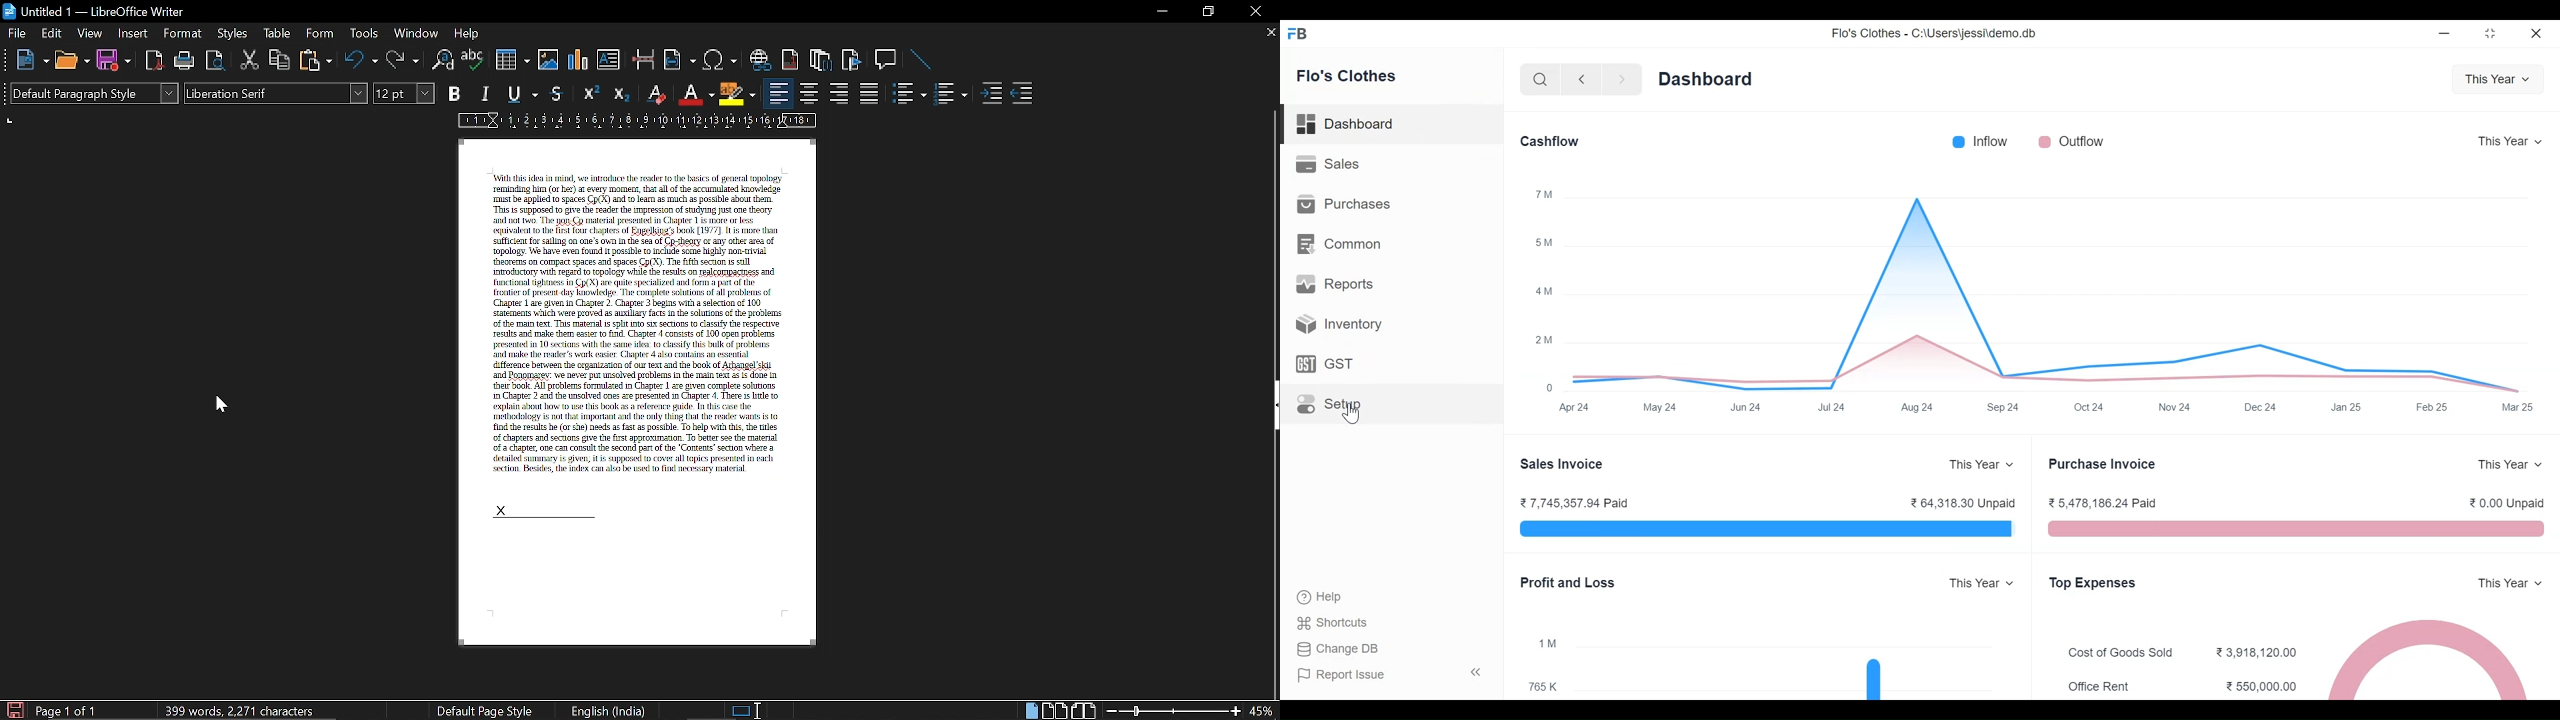 The height and width of the screenshot is (728, 2576). I want to click on Reports, so click(1337, 287).